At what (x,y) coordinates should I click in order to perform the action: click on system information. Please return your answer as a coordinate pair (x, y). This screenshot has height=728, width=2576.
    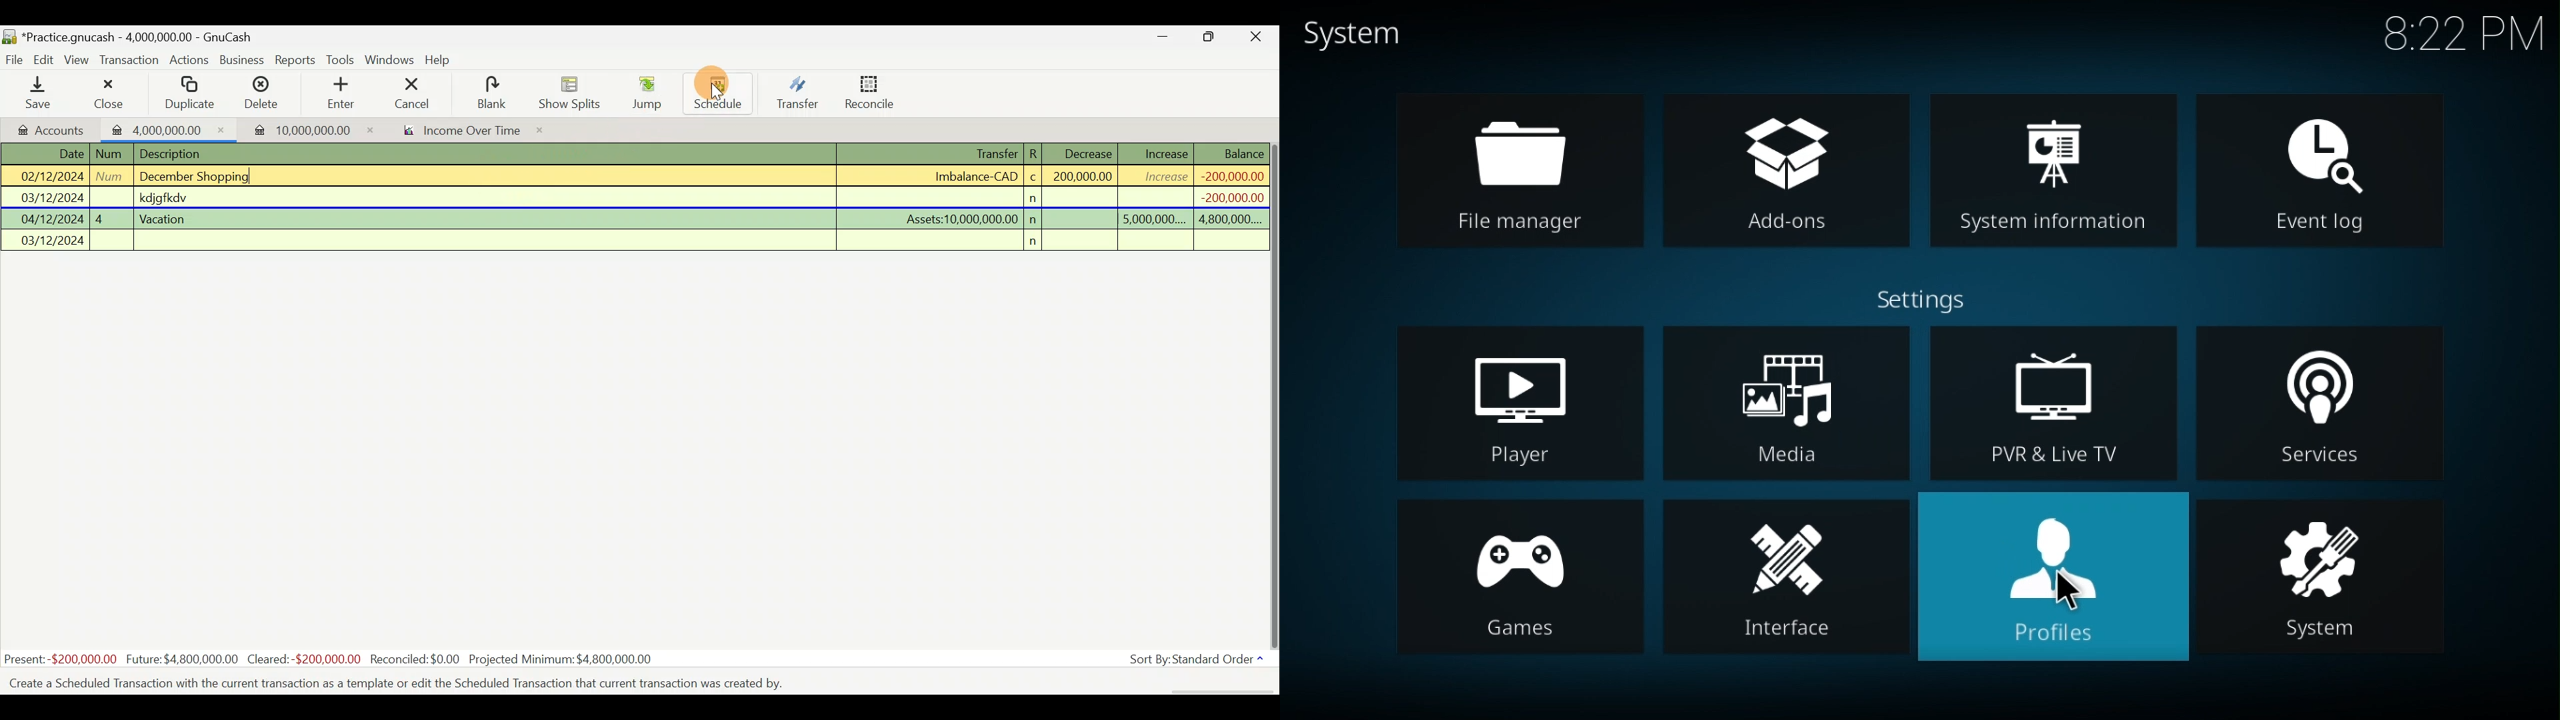
    Looking at the image, I should click on (2056, 173).